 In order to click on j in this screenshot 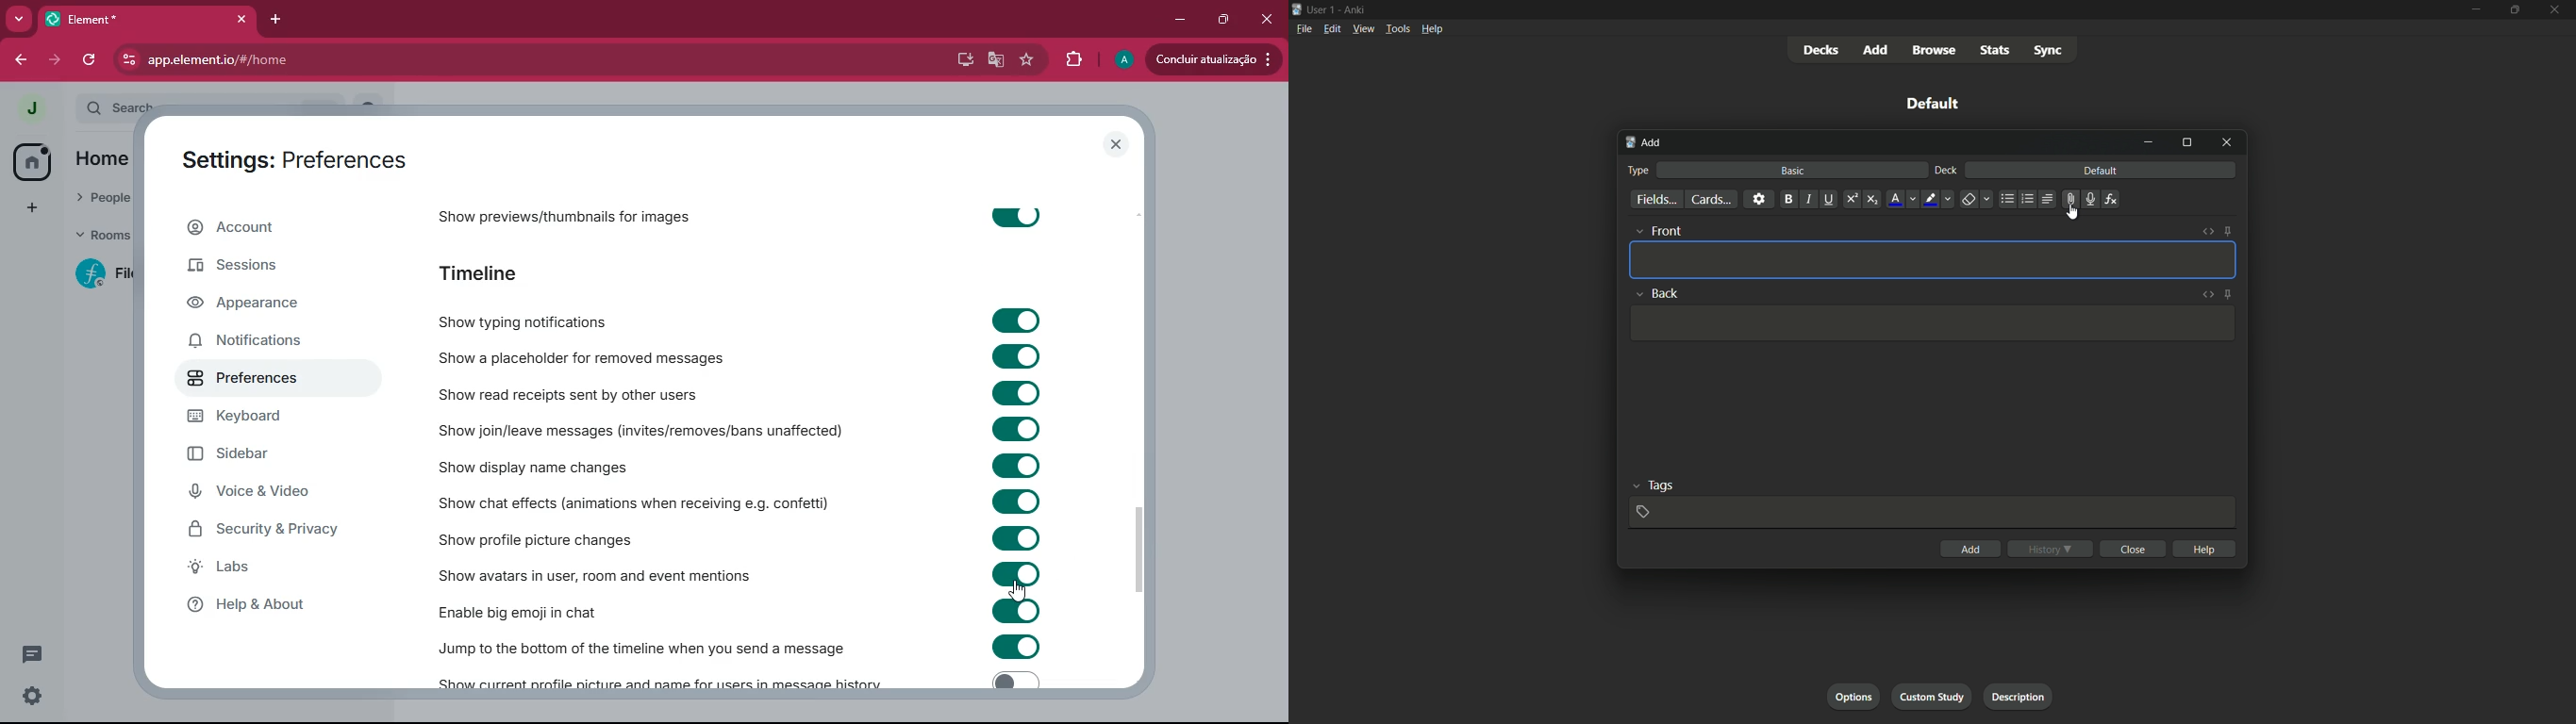, I will do `click(30, 109)`.